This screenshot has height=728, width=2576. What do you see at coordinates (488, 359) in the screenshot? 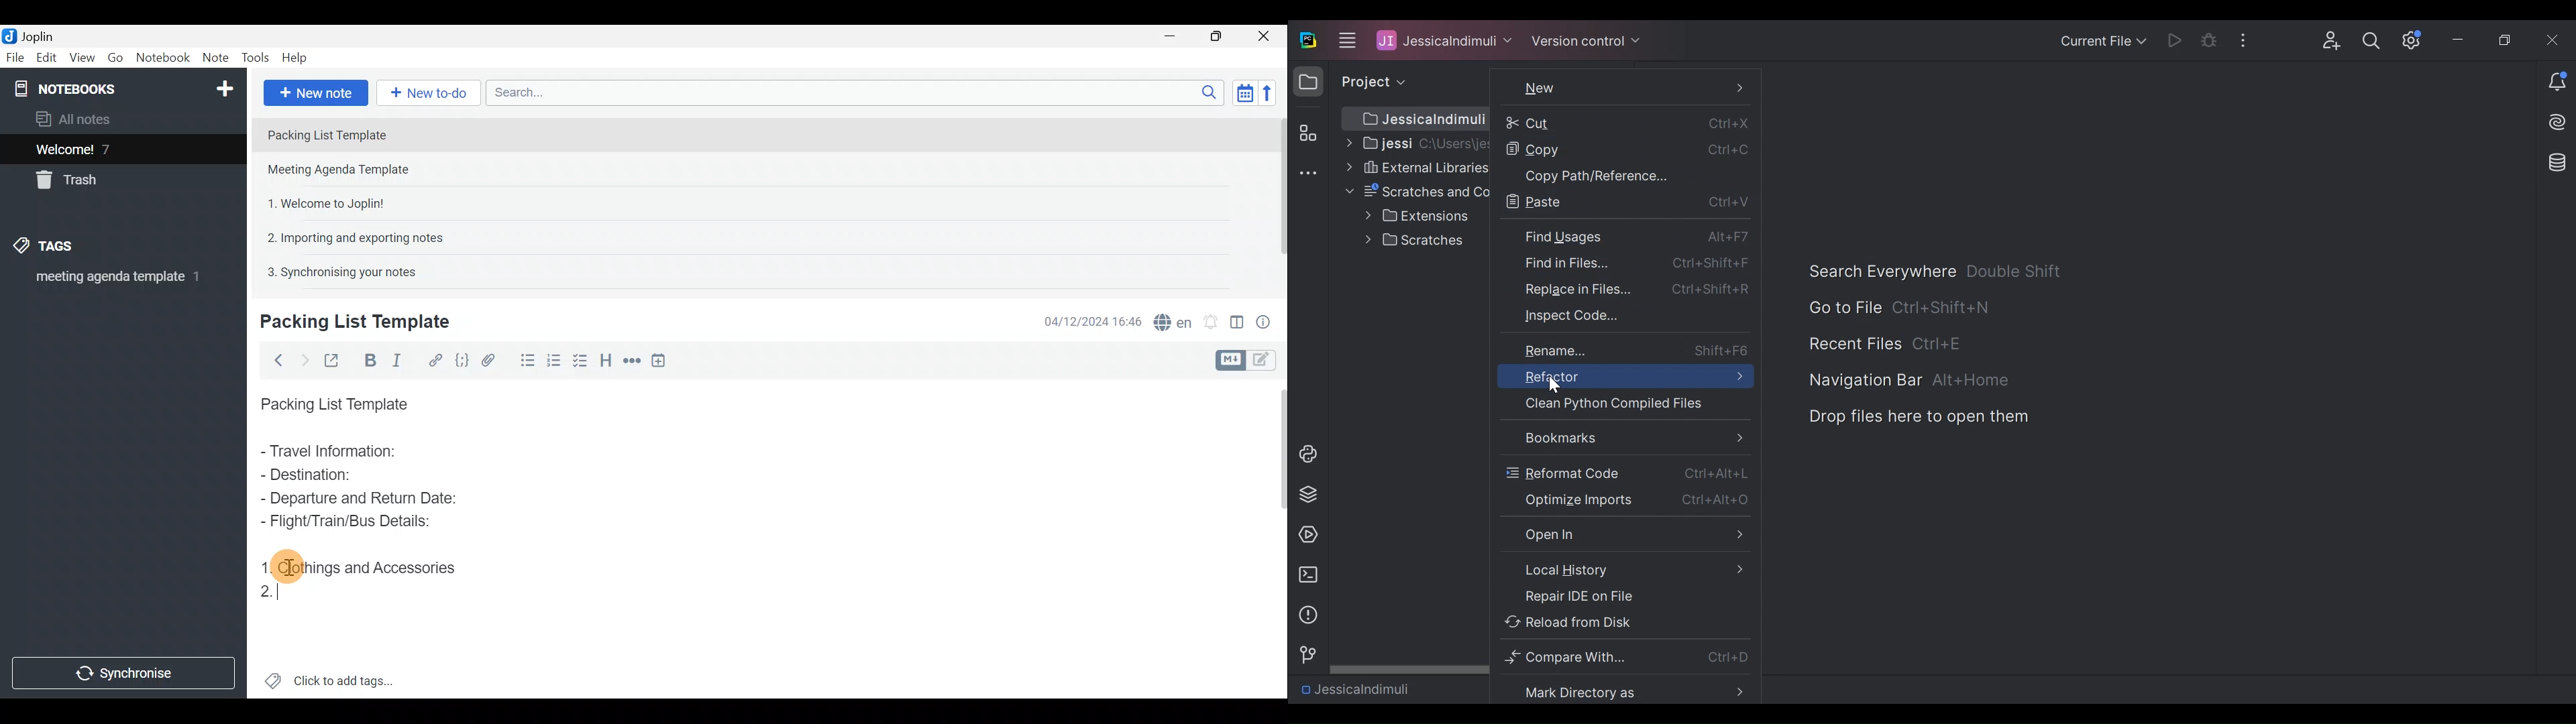
I see `Attach file` at bounding box center [488, 359].